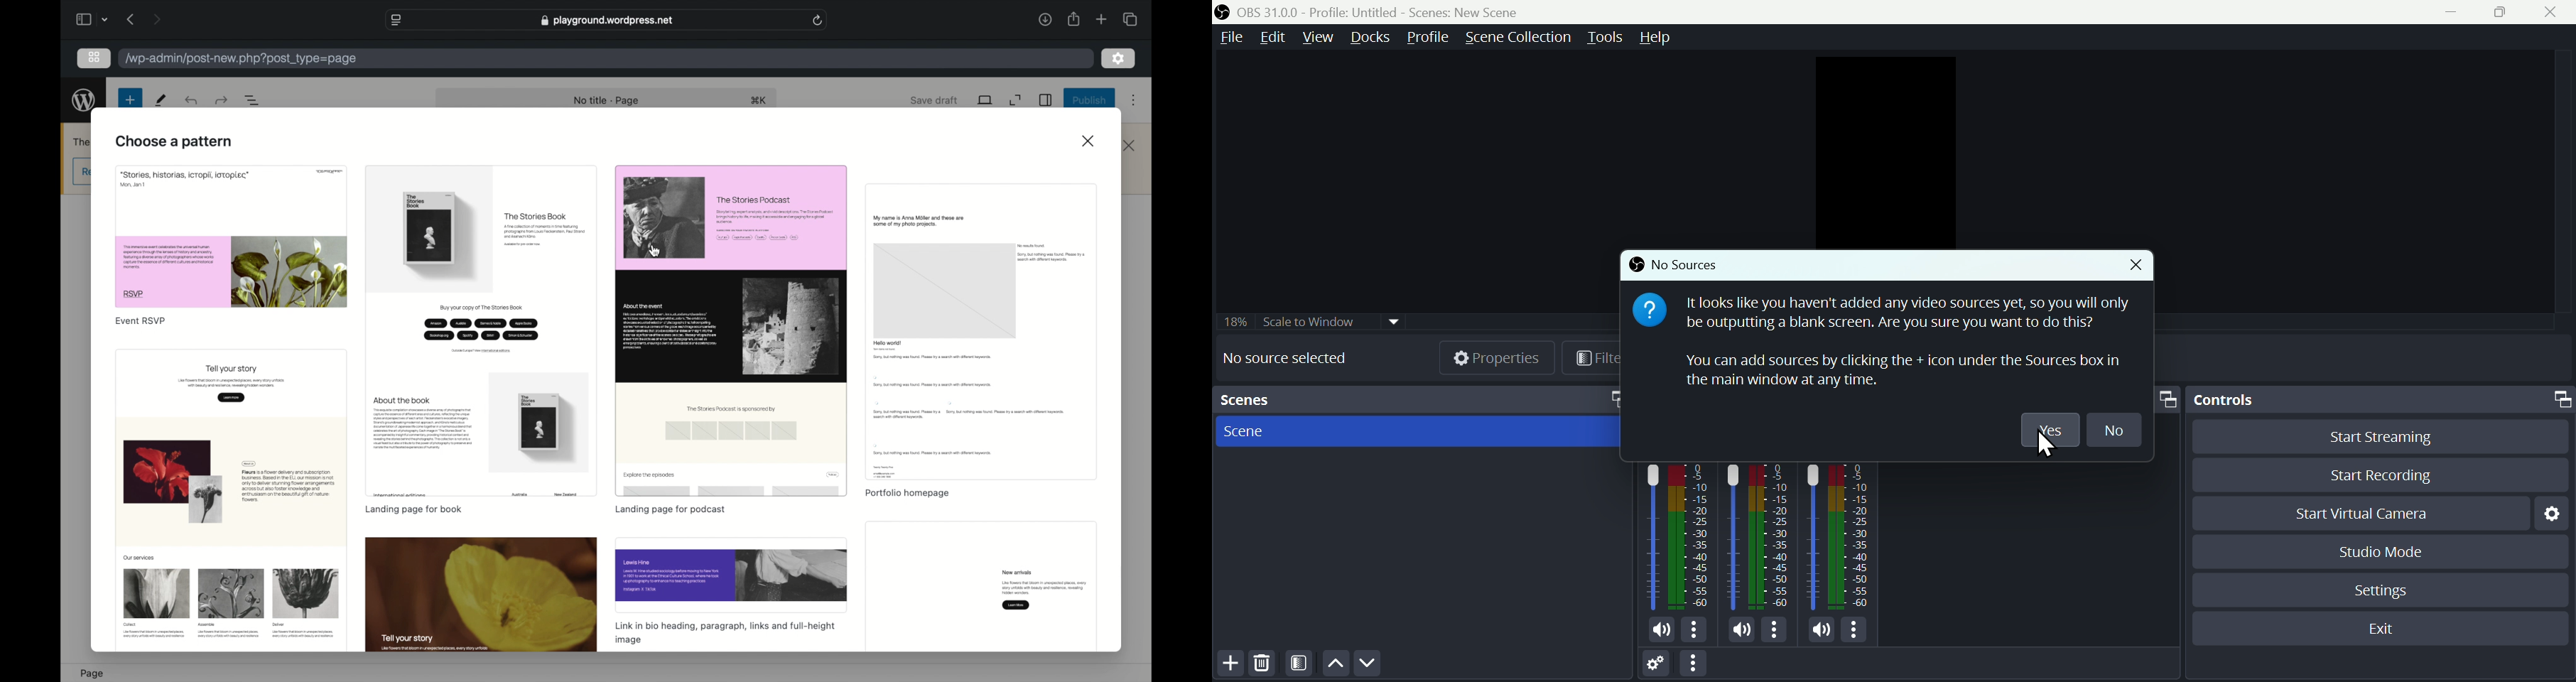 This screenshot has width=2576, height=700. Describe the element at coordinates (1228, 664) in the screenshot. I see `Add` at that location.